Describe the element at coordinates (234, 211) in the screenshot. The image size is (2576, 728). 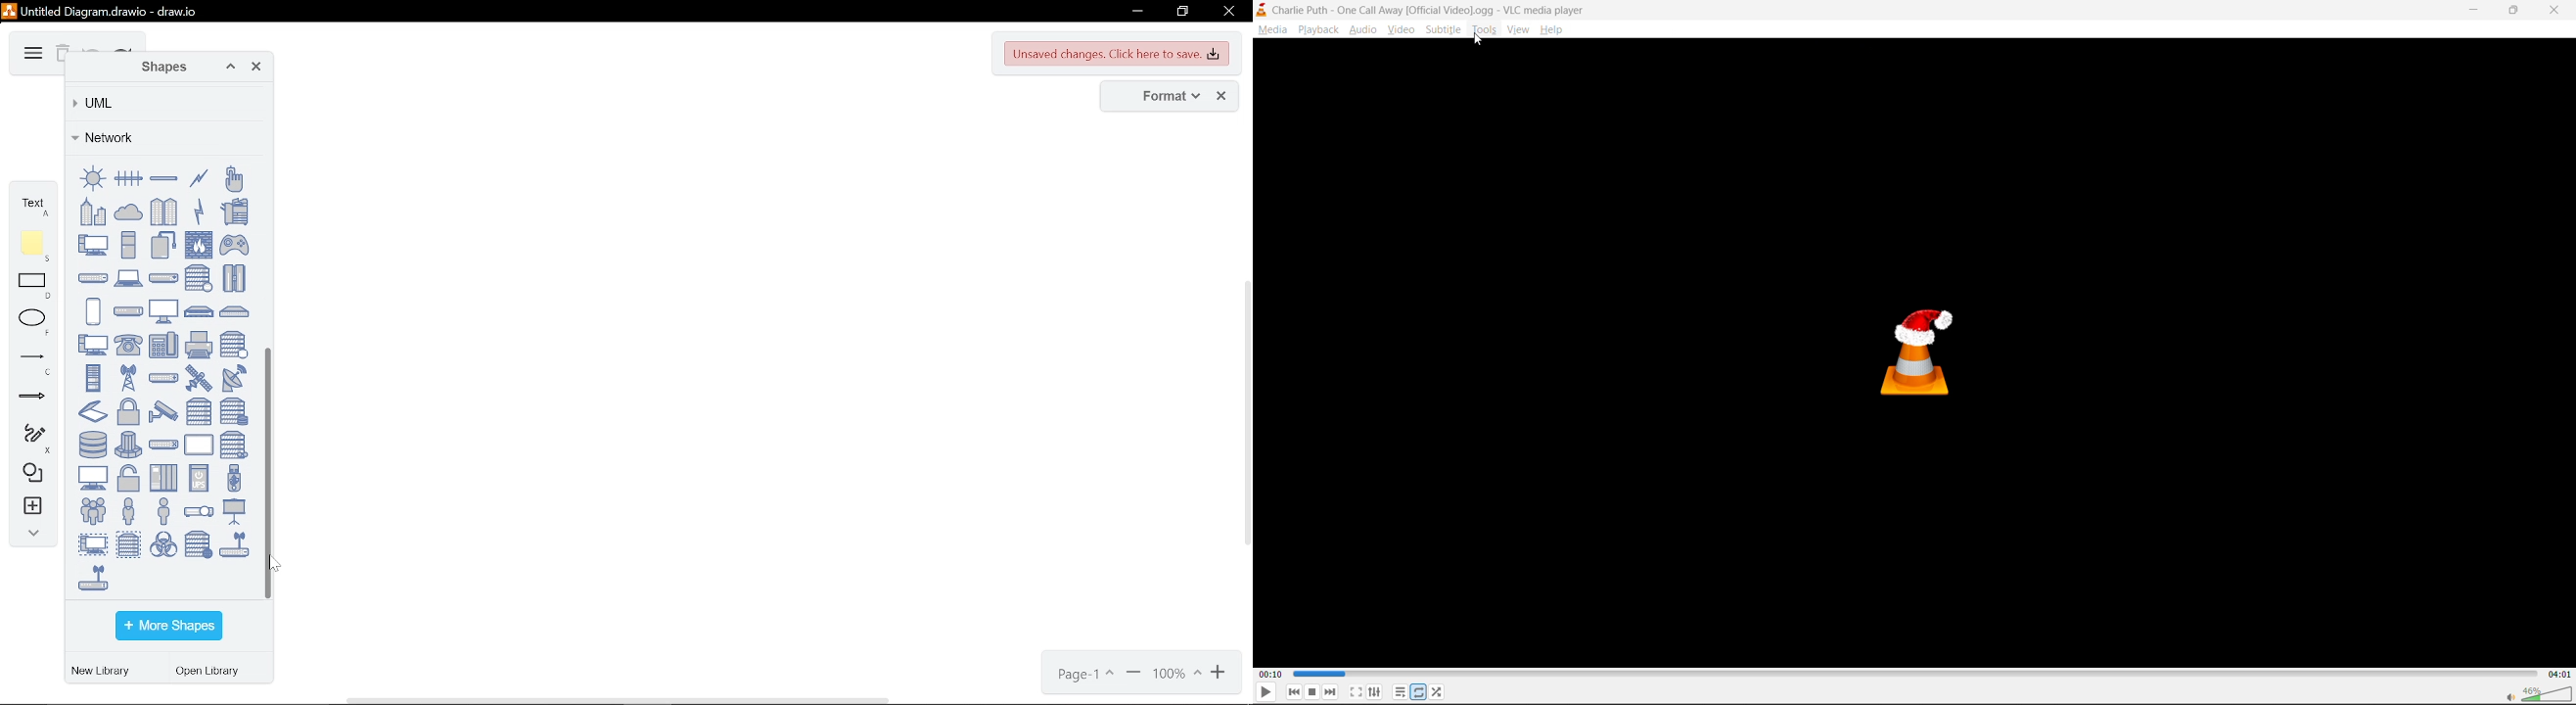
I see `copier` at that location.